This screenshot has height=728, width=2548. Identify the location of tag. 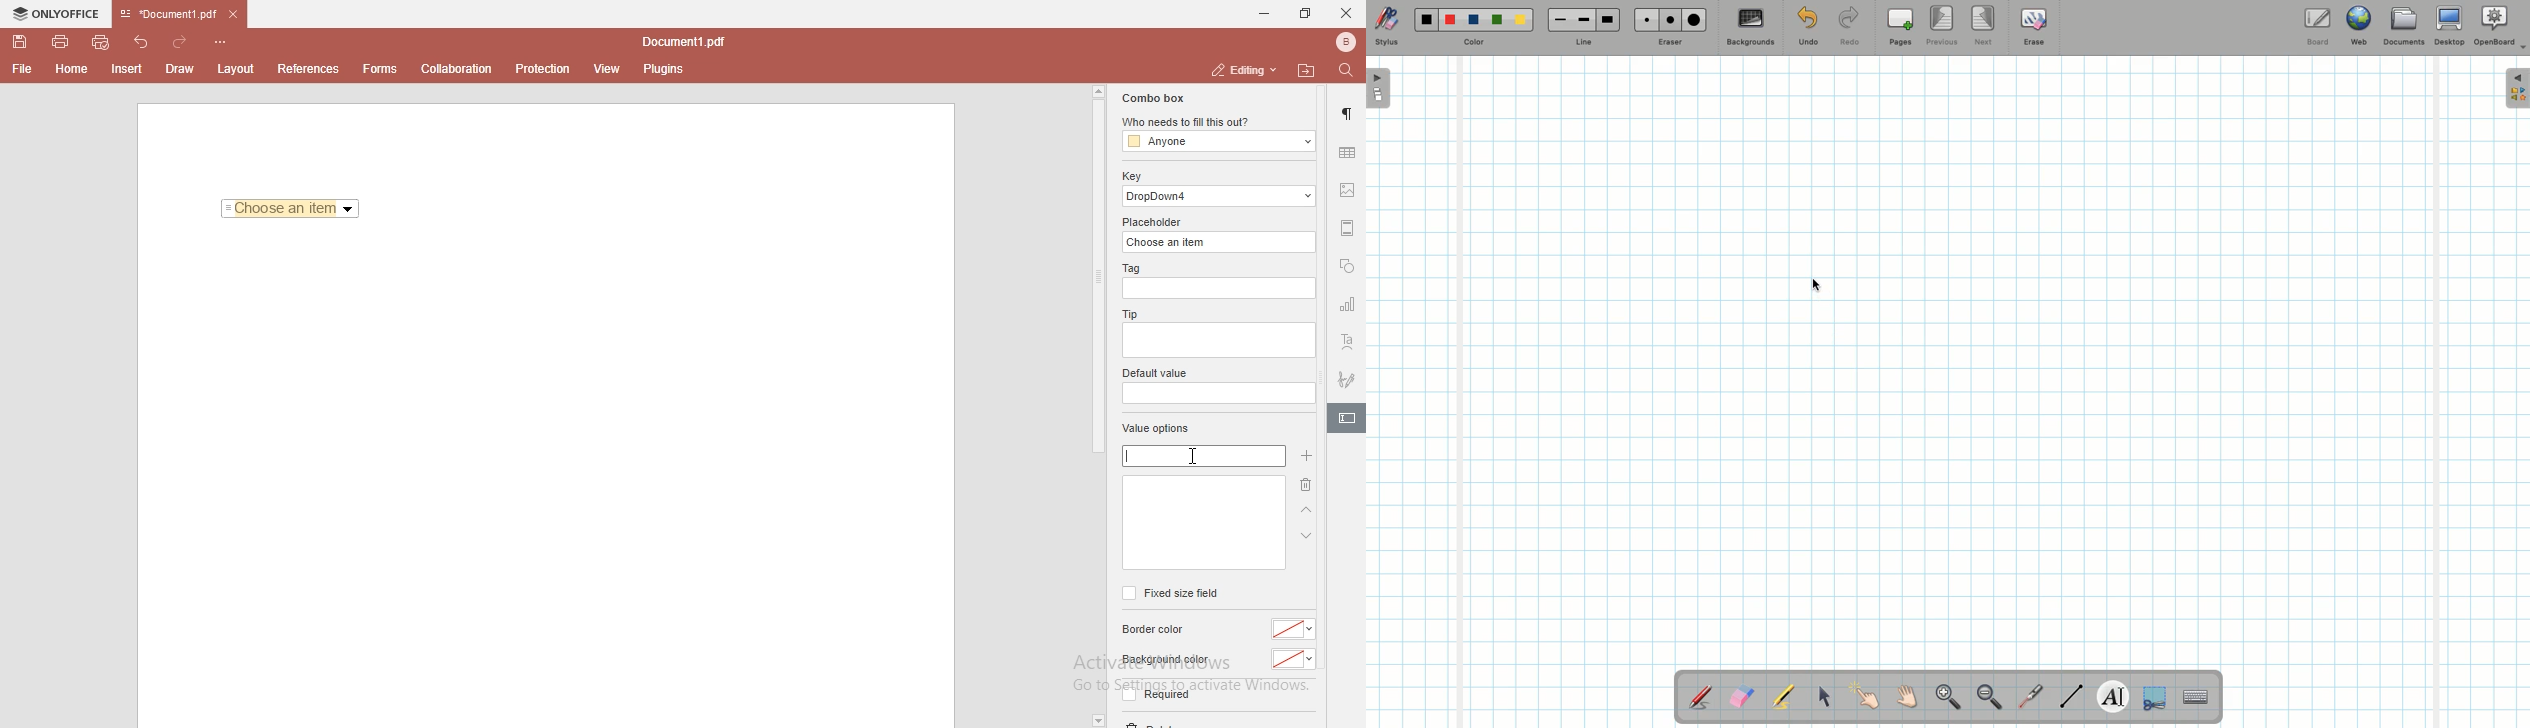
(1129, 269).